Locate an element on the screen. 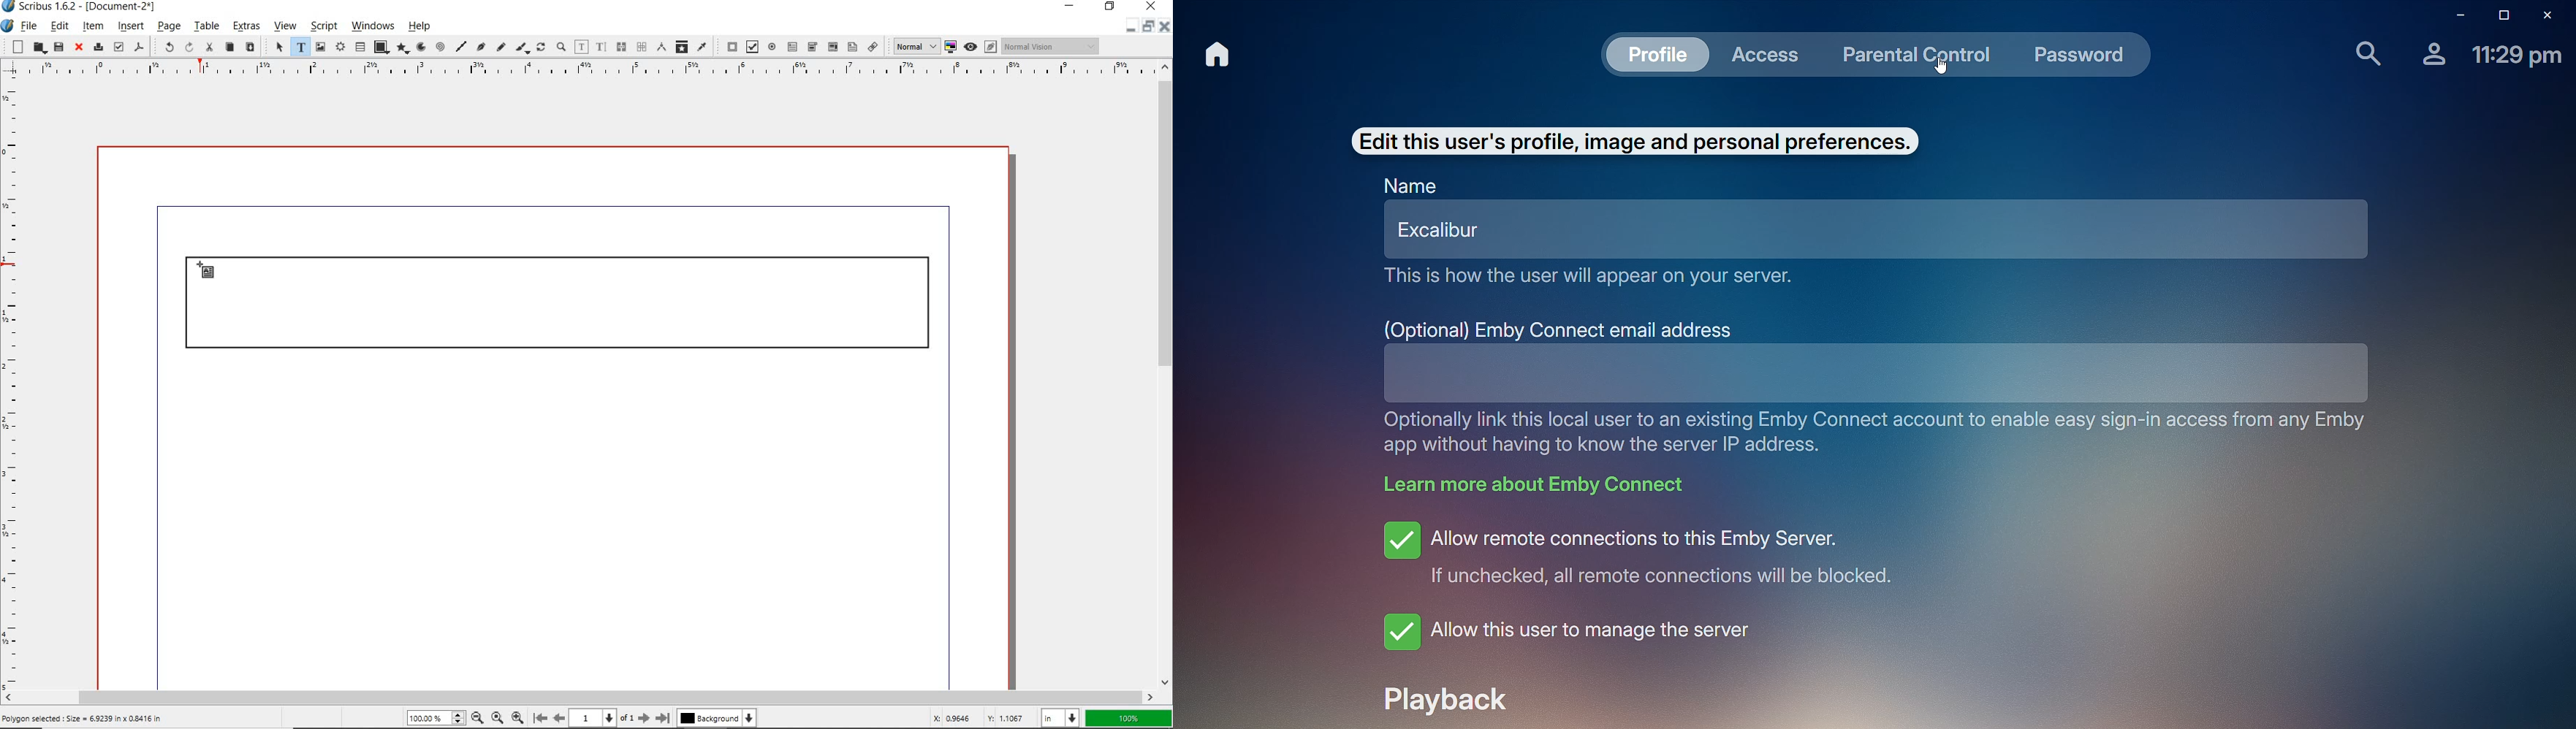  zoom in or zoom out is located at coordinates (561, 47).